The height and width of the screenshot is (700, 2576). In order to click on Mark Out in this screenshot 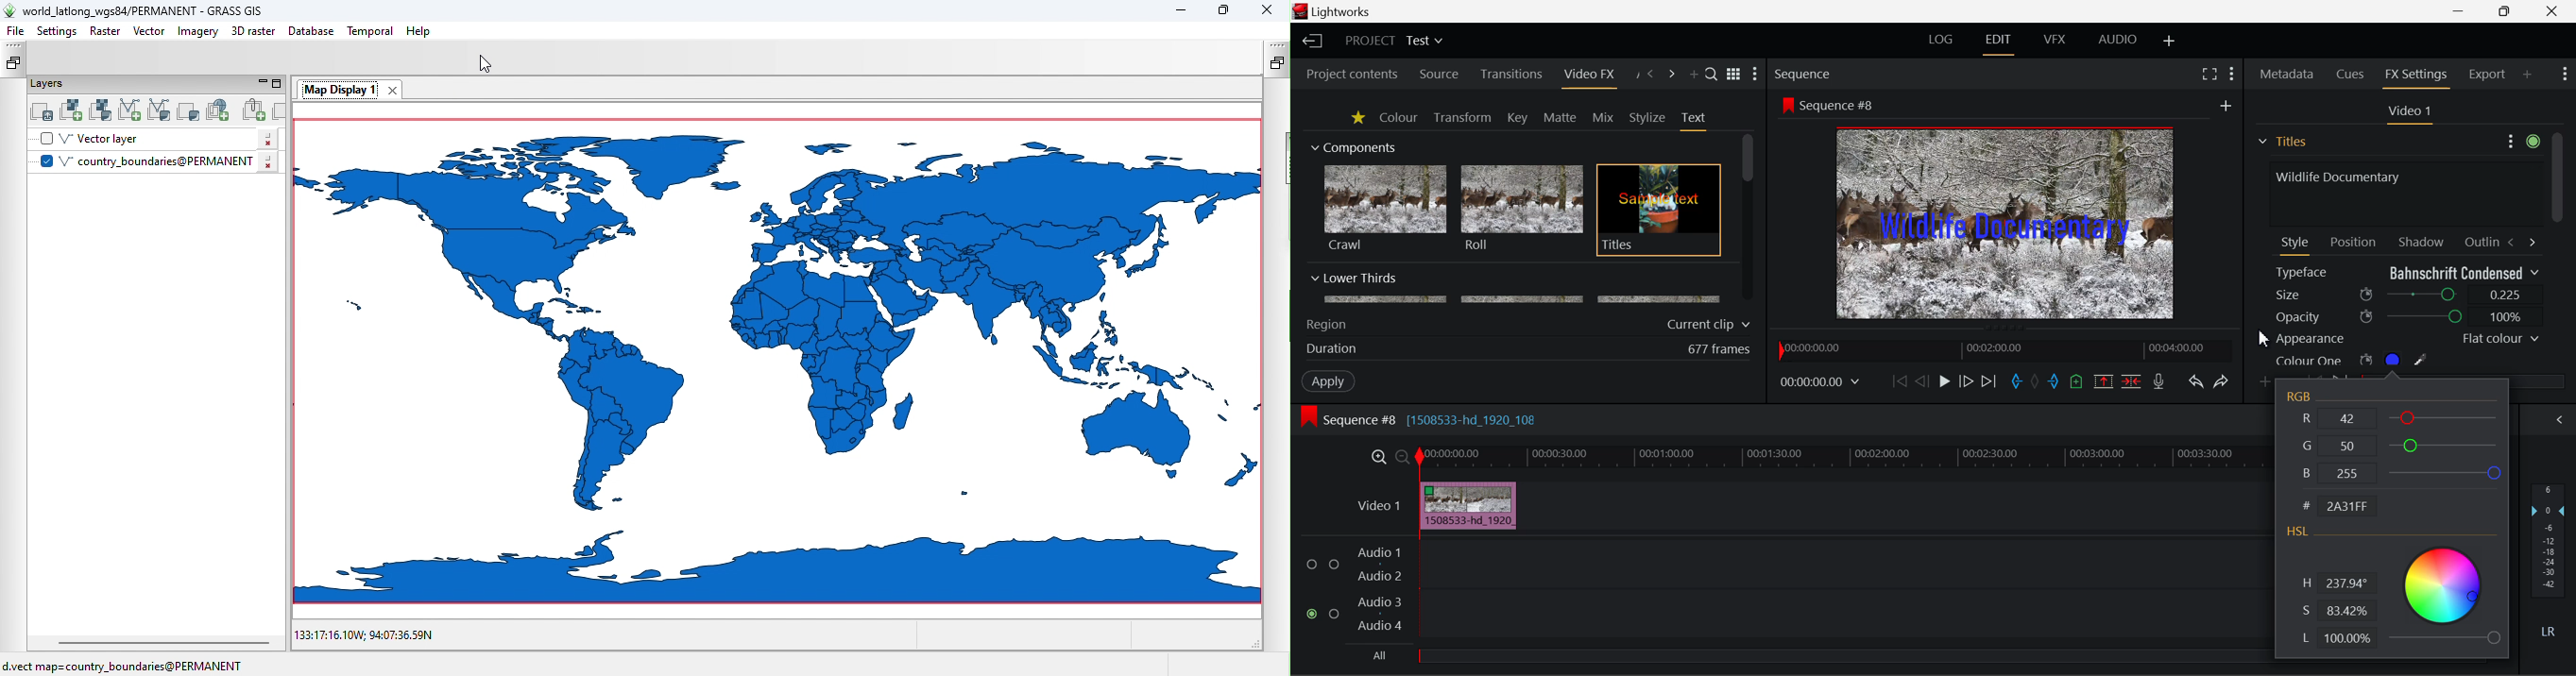, I will do `click(2055, 383)`.